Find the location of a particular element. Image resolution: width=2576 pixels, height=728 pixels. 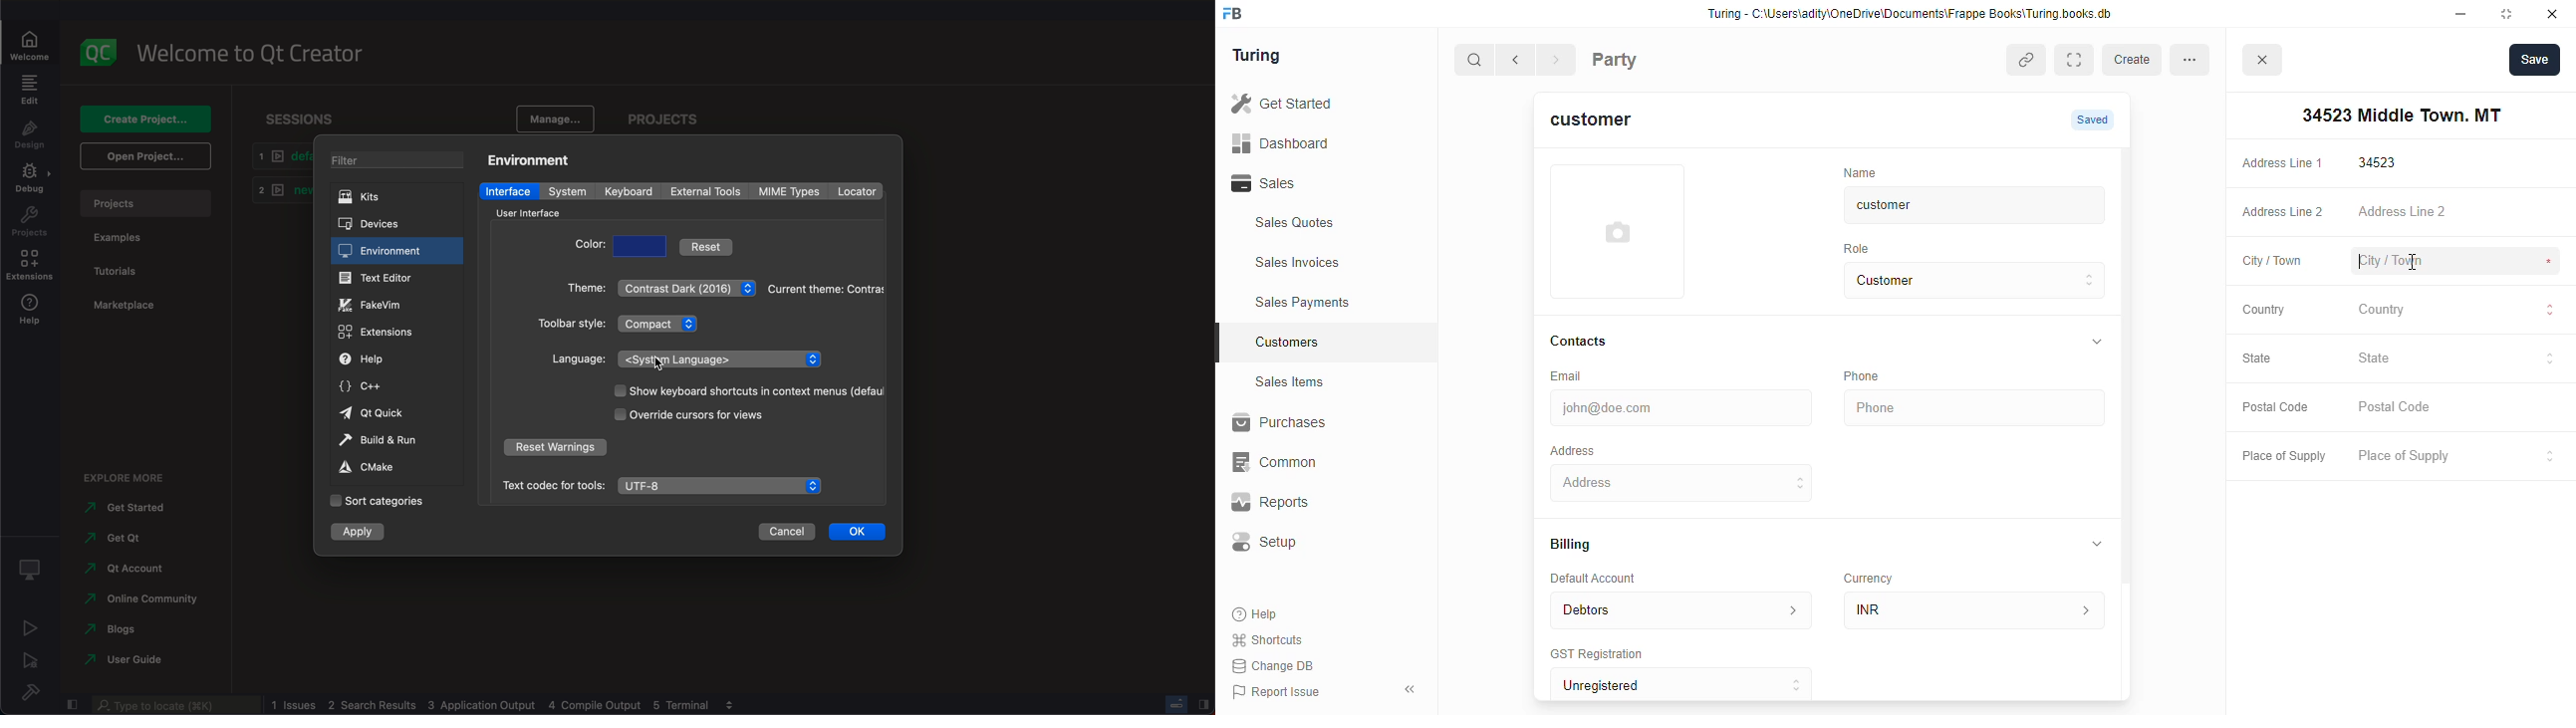

logo is located at coordinates (96, 50).